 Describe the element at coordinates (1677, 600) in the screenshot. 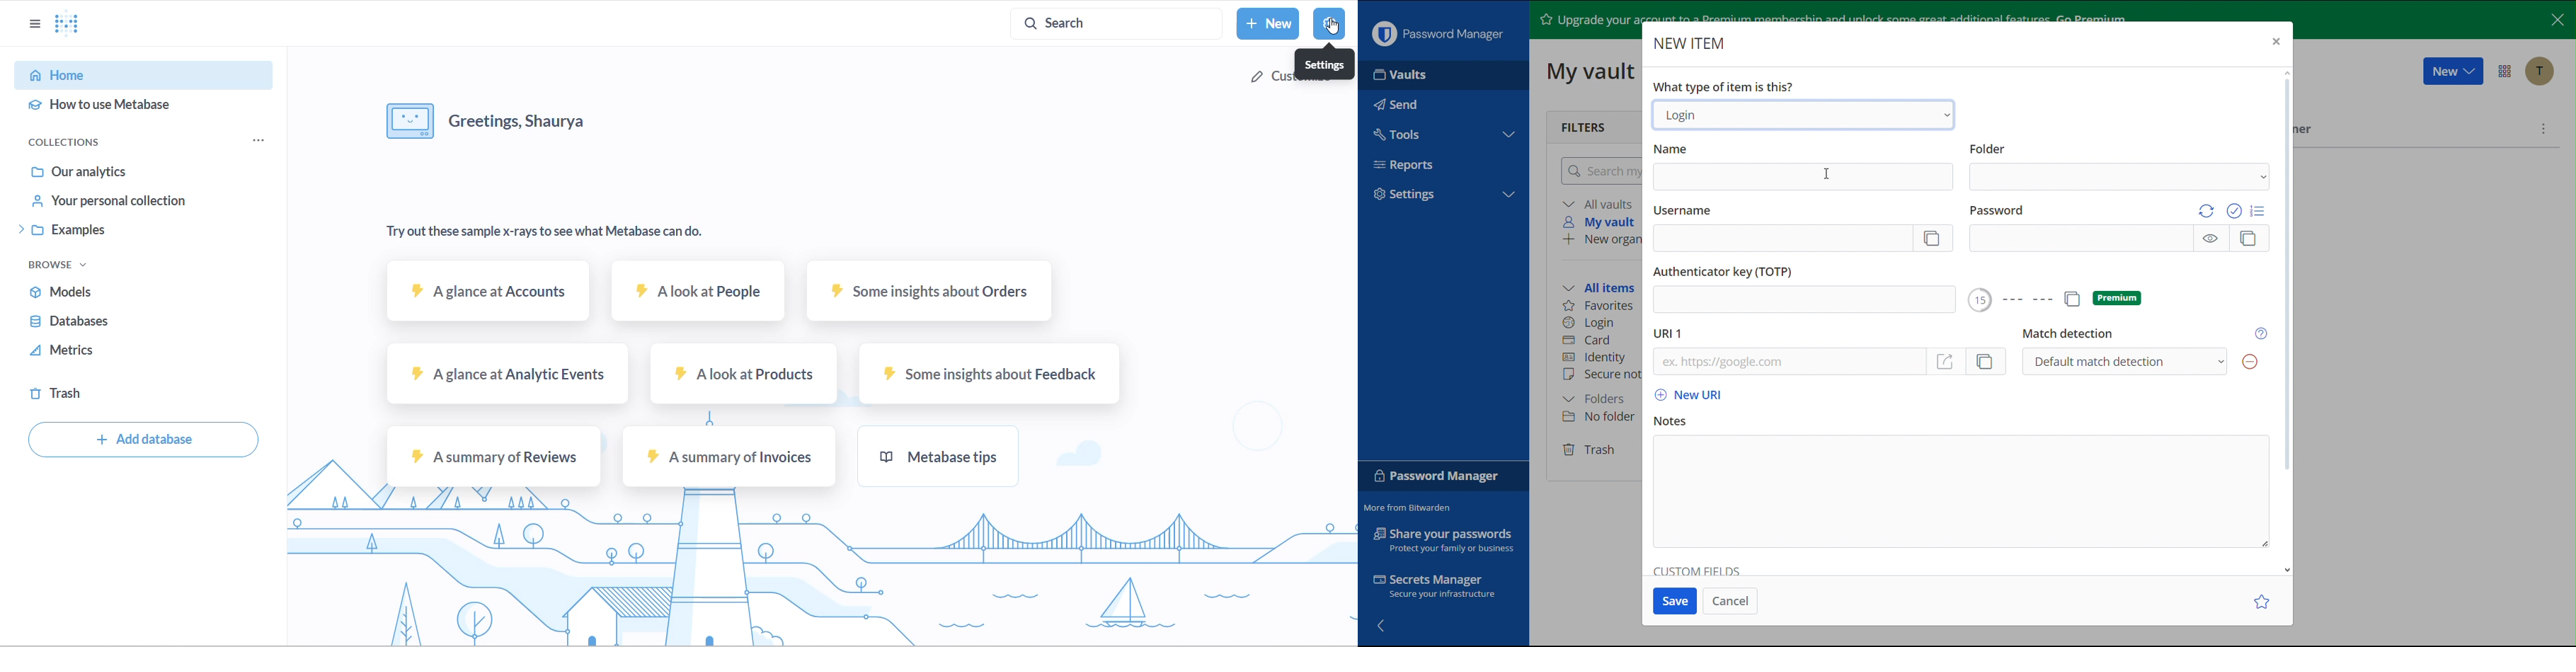

I see `Save` at that location.